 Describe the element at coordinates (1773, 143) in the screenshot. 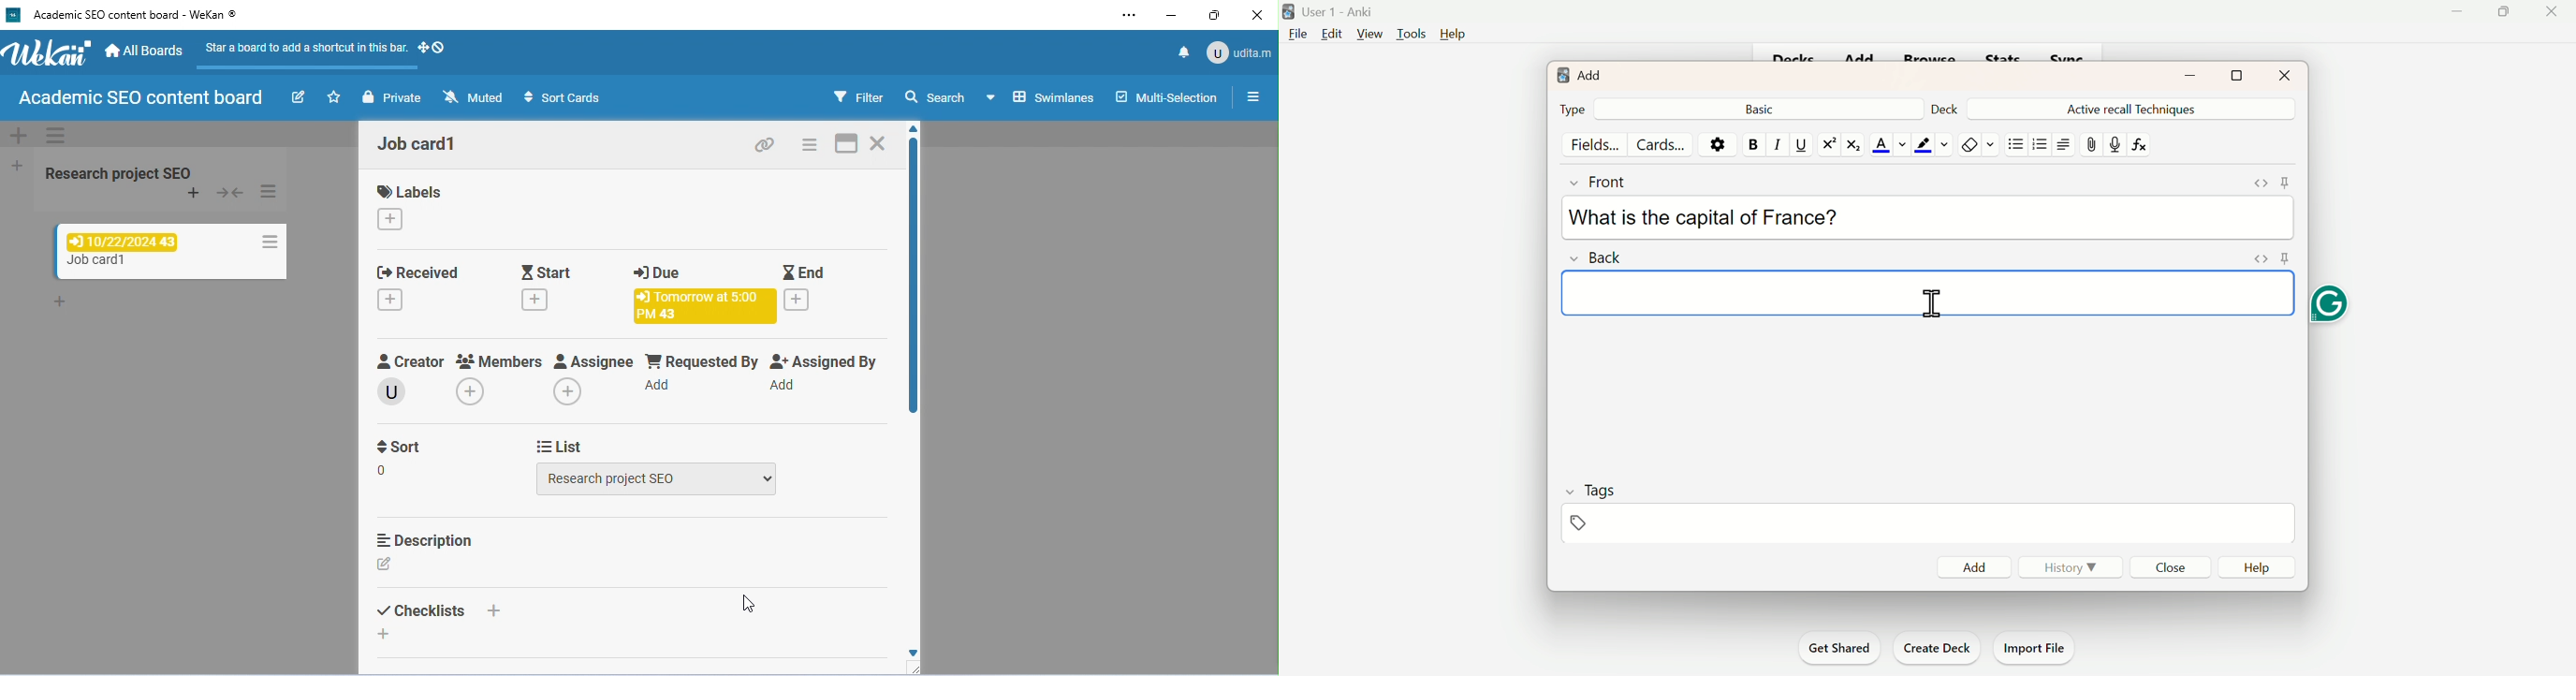

I see `Italiac` at that location.